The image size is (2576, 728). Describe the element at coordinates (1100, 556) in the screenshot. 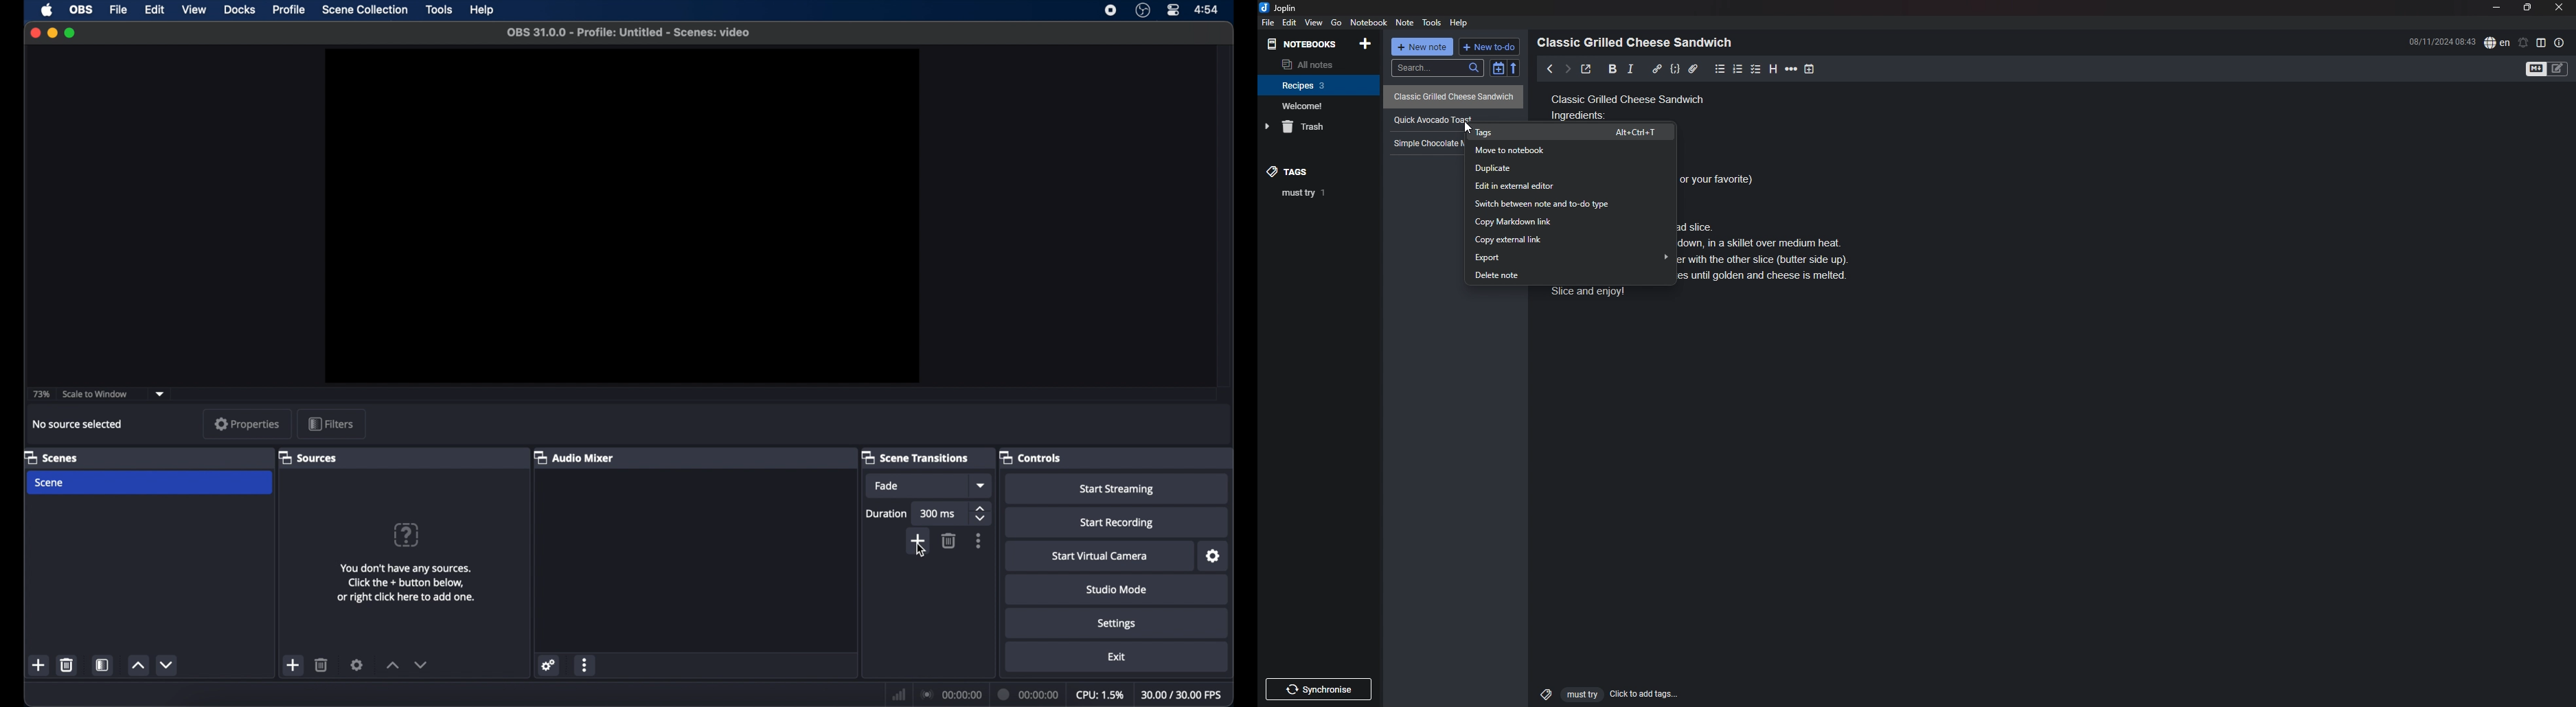

I see `startvirtual camera` at that location.